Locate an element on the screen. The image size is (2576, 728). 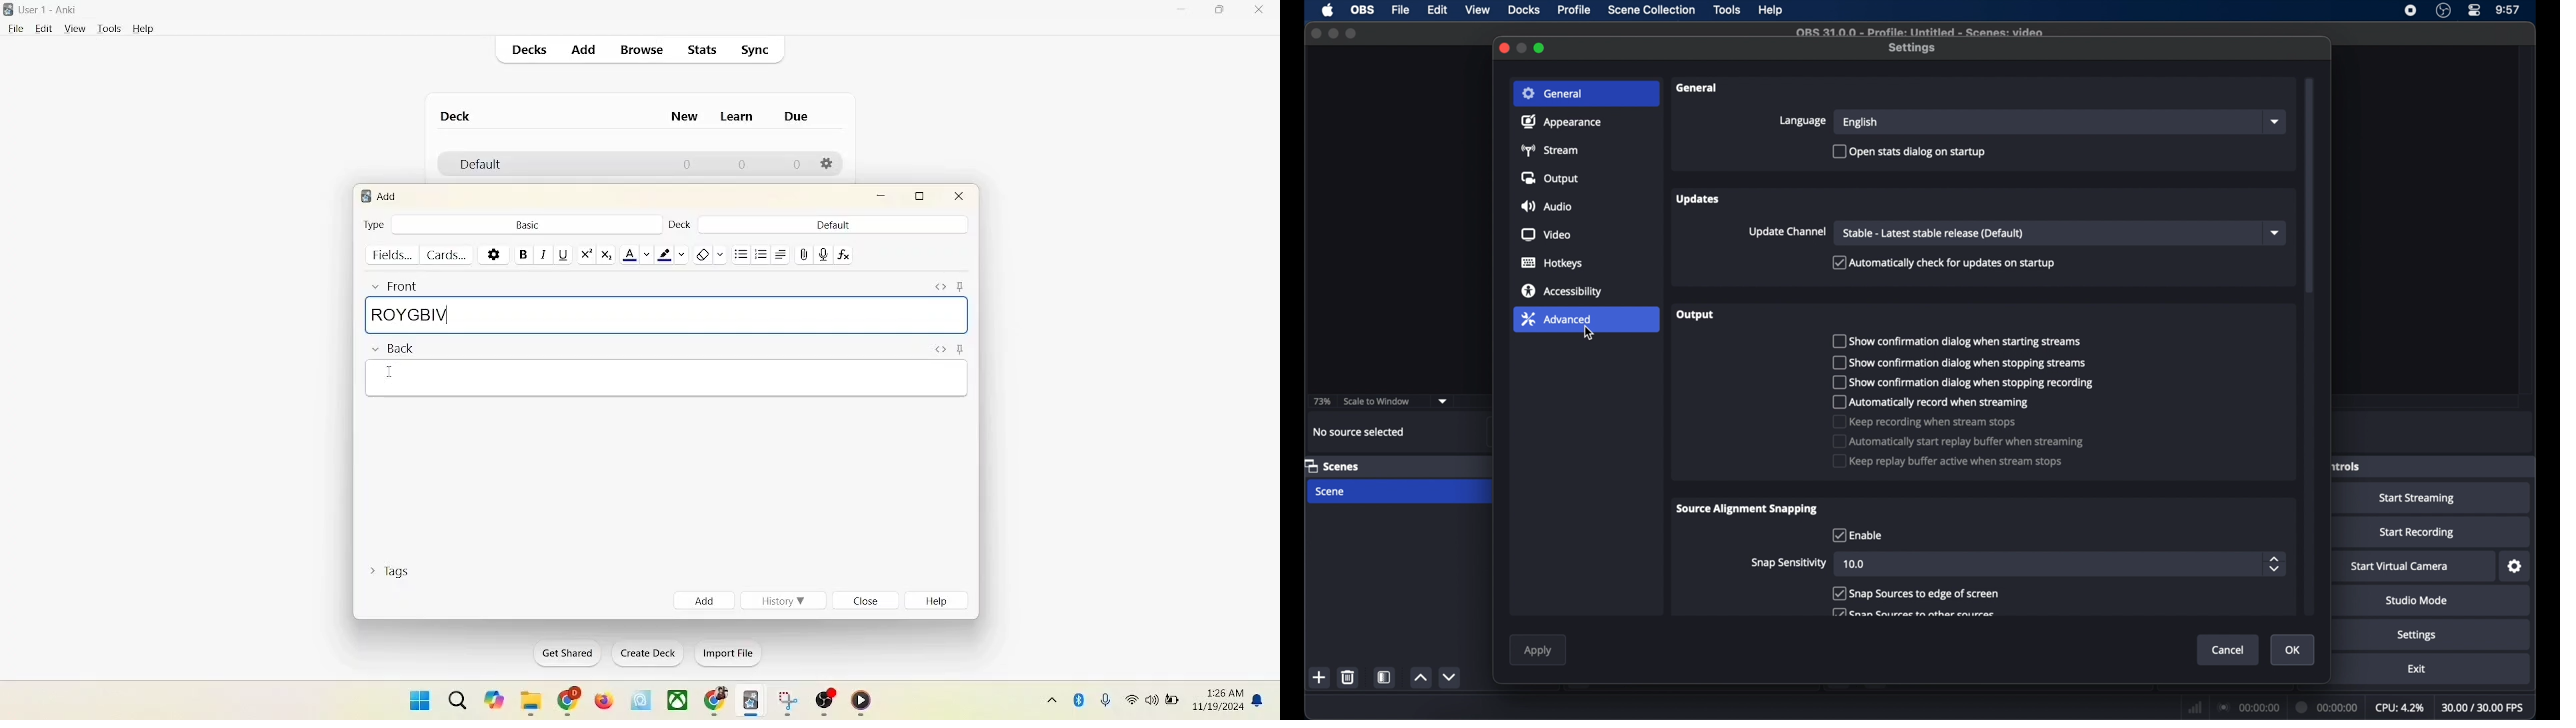
fields is located at coordinates (394, 255).